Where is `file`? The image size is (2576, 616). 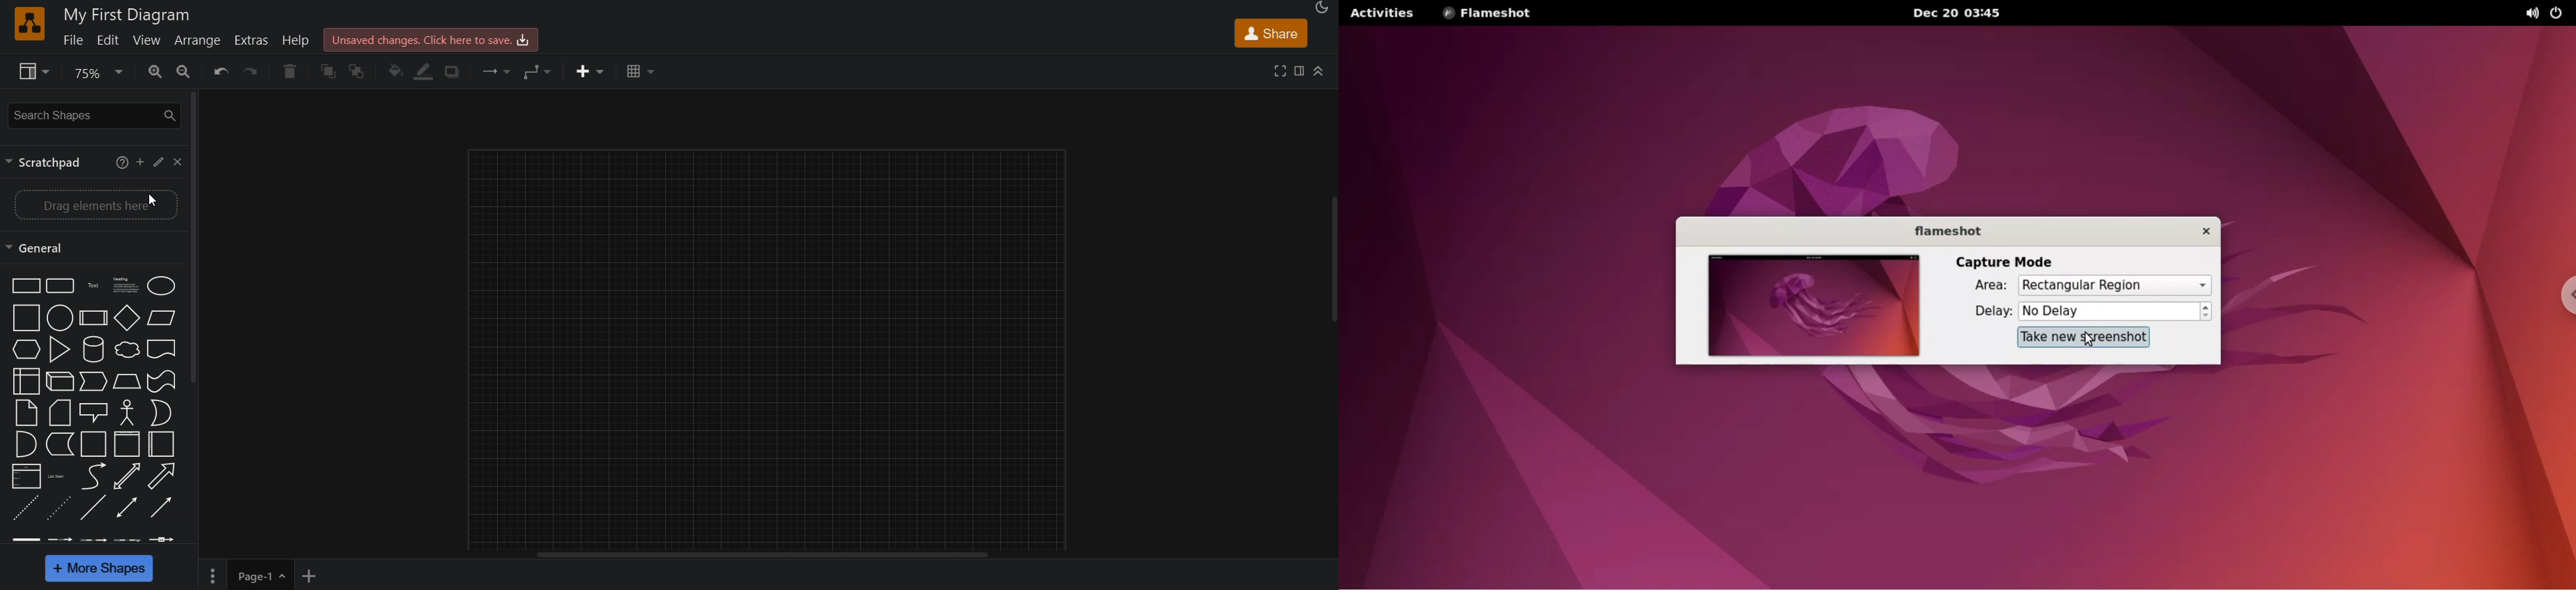
file is located at coordinates (74, 43).